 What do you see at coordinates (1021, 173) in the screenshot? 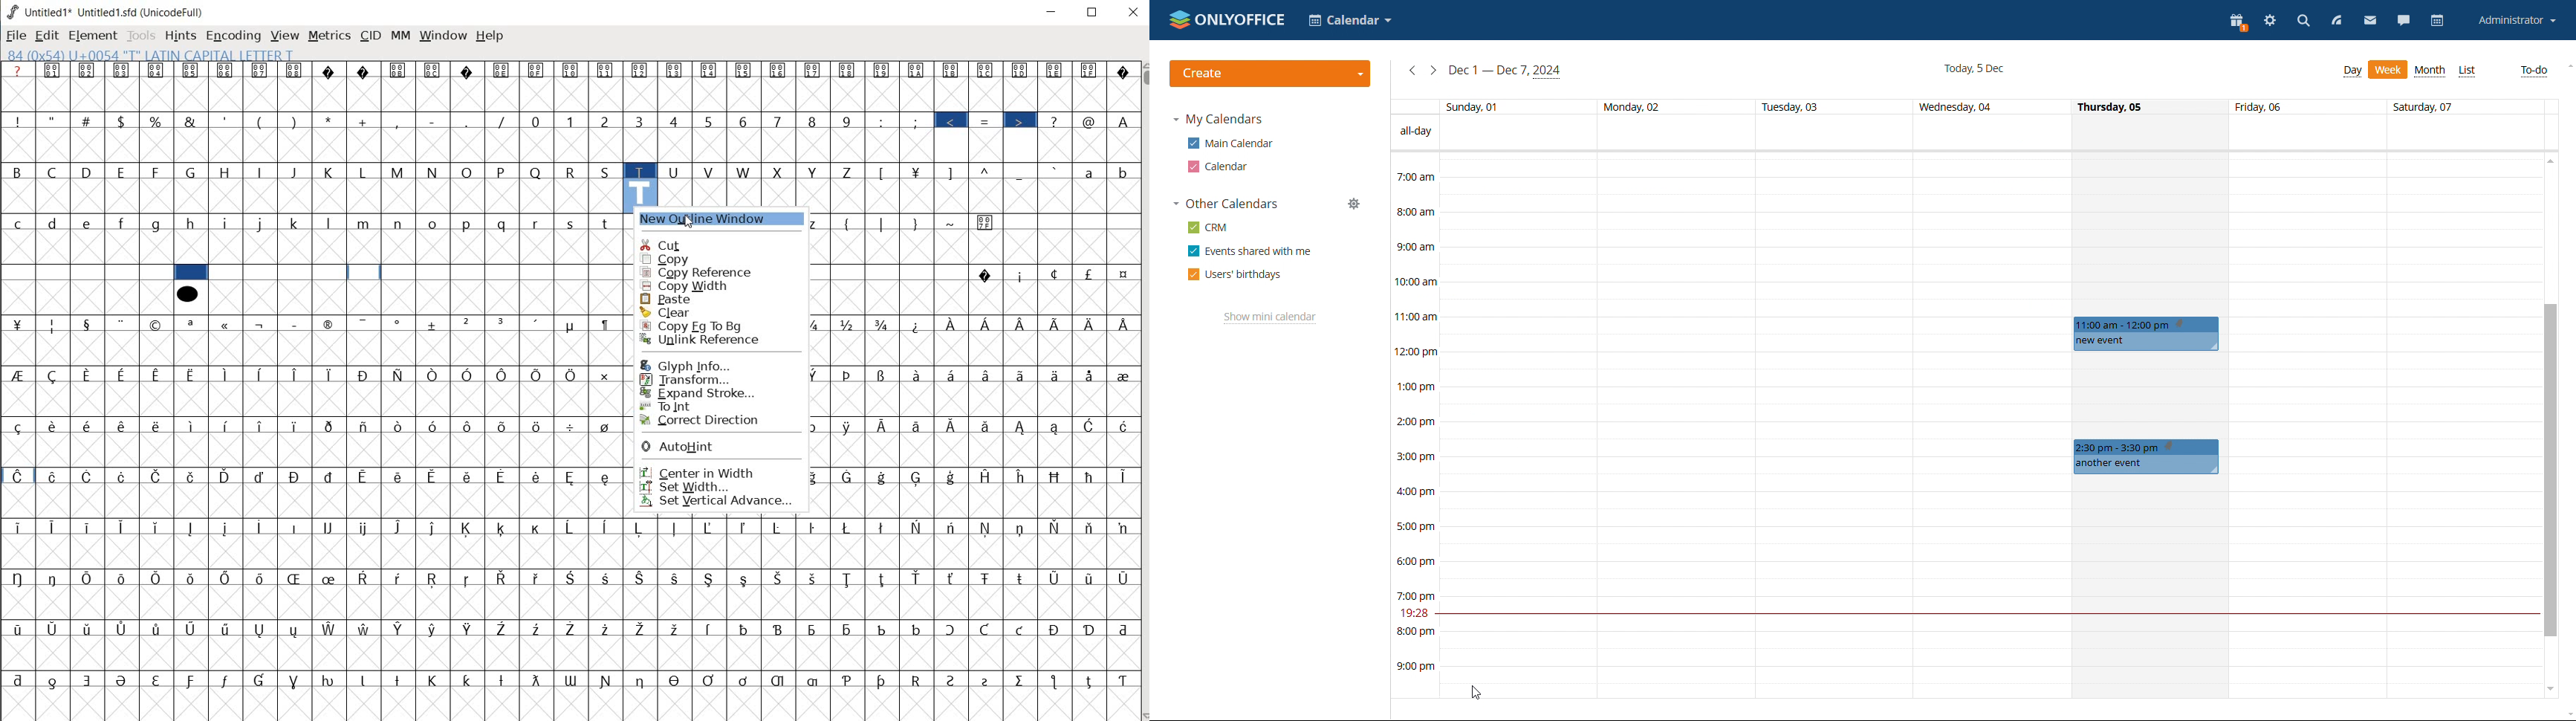
I see `_` at bounding box center [1021, 173].